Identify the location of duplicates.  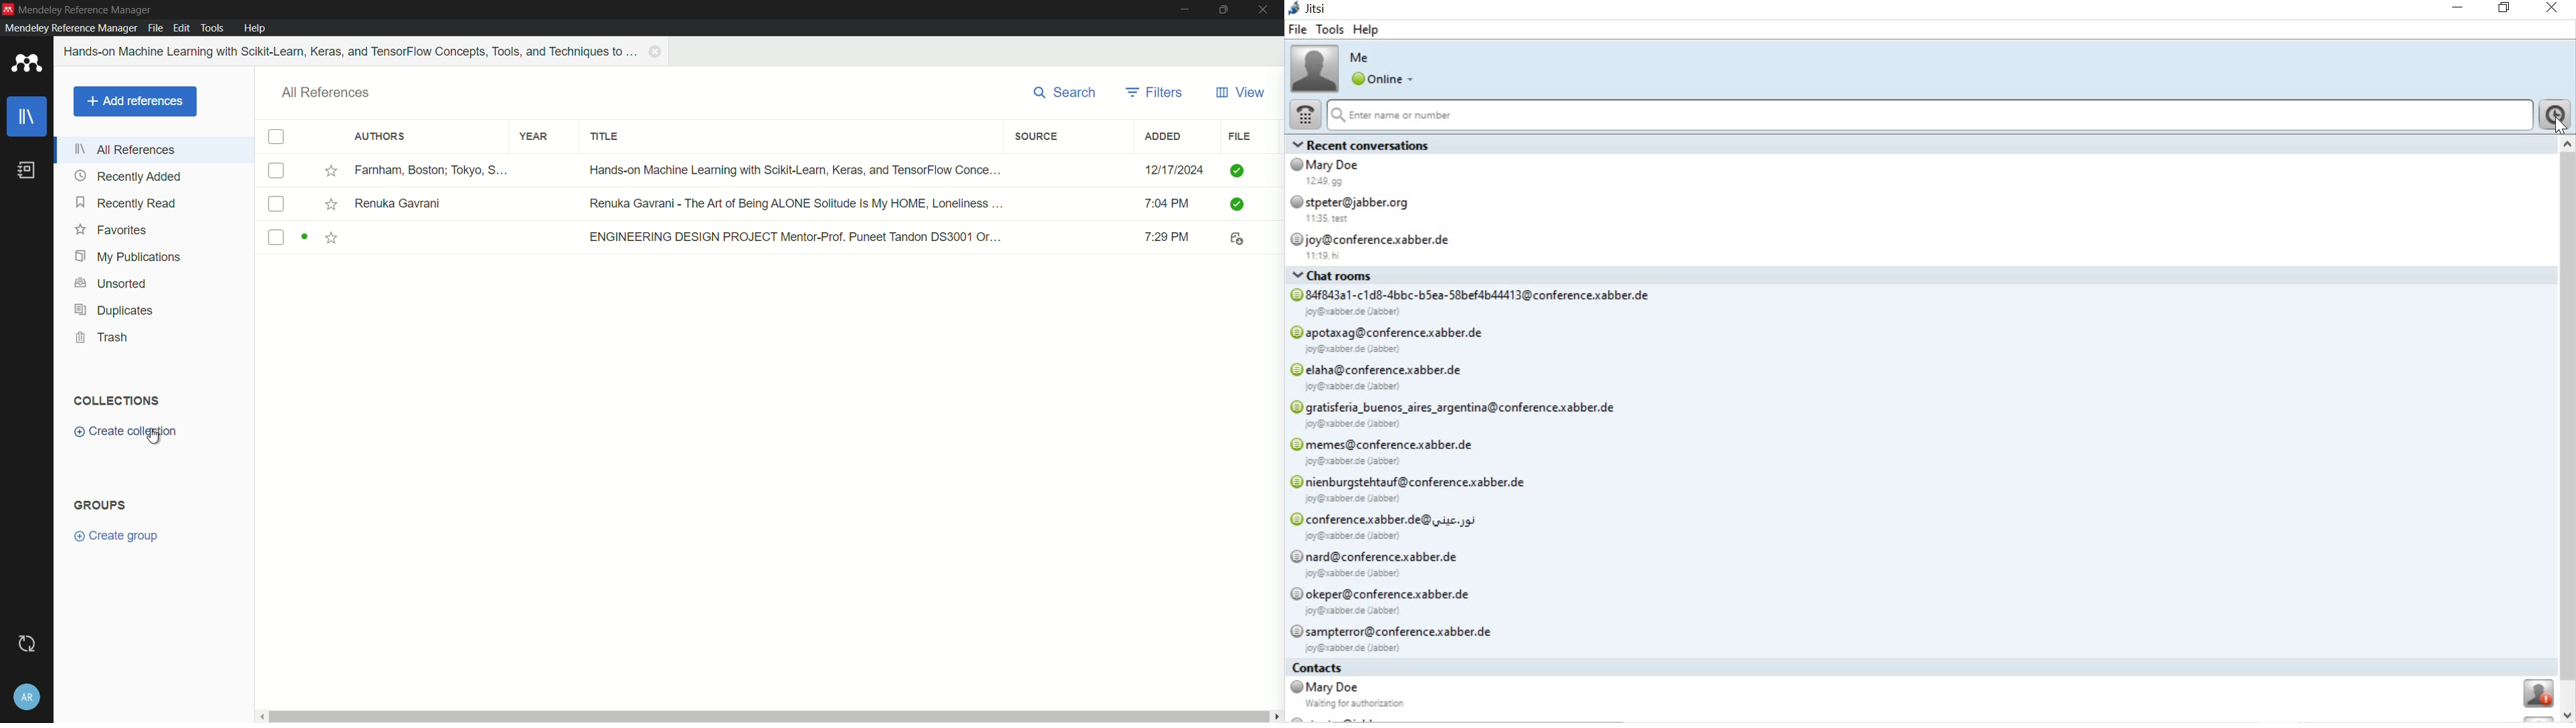
(114, 310).